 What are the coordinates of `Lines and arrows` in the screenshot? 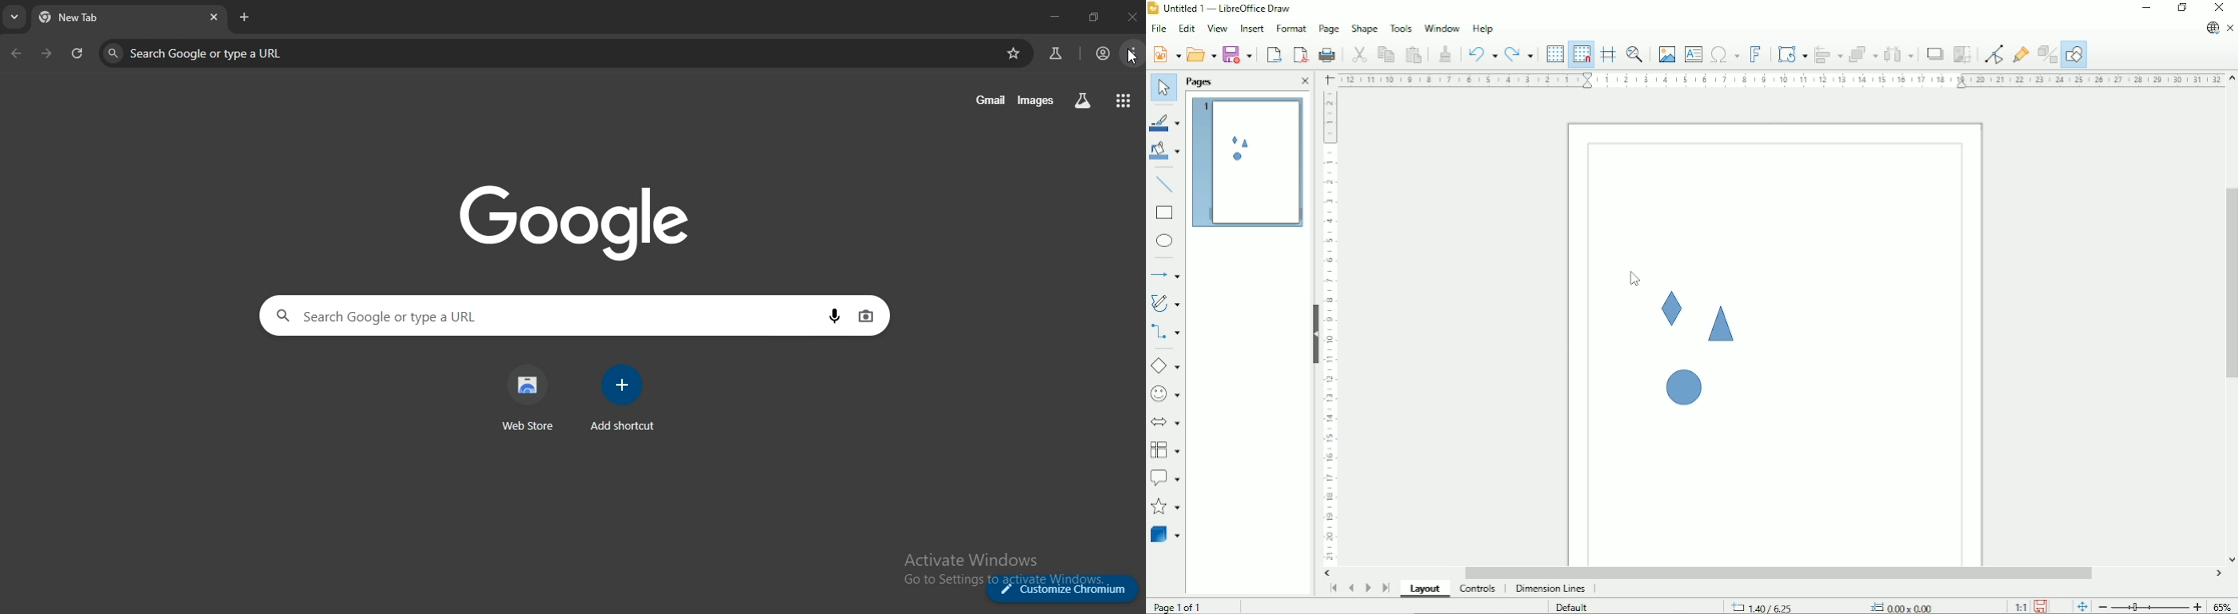 It's located at (1167, 275).